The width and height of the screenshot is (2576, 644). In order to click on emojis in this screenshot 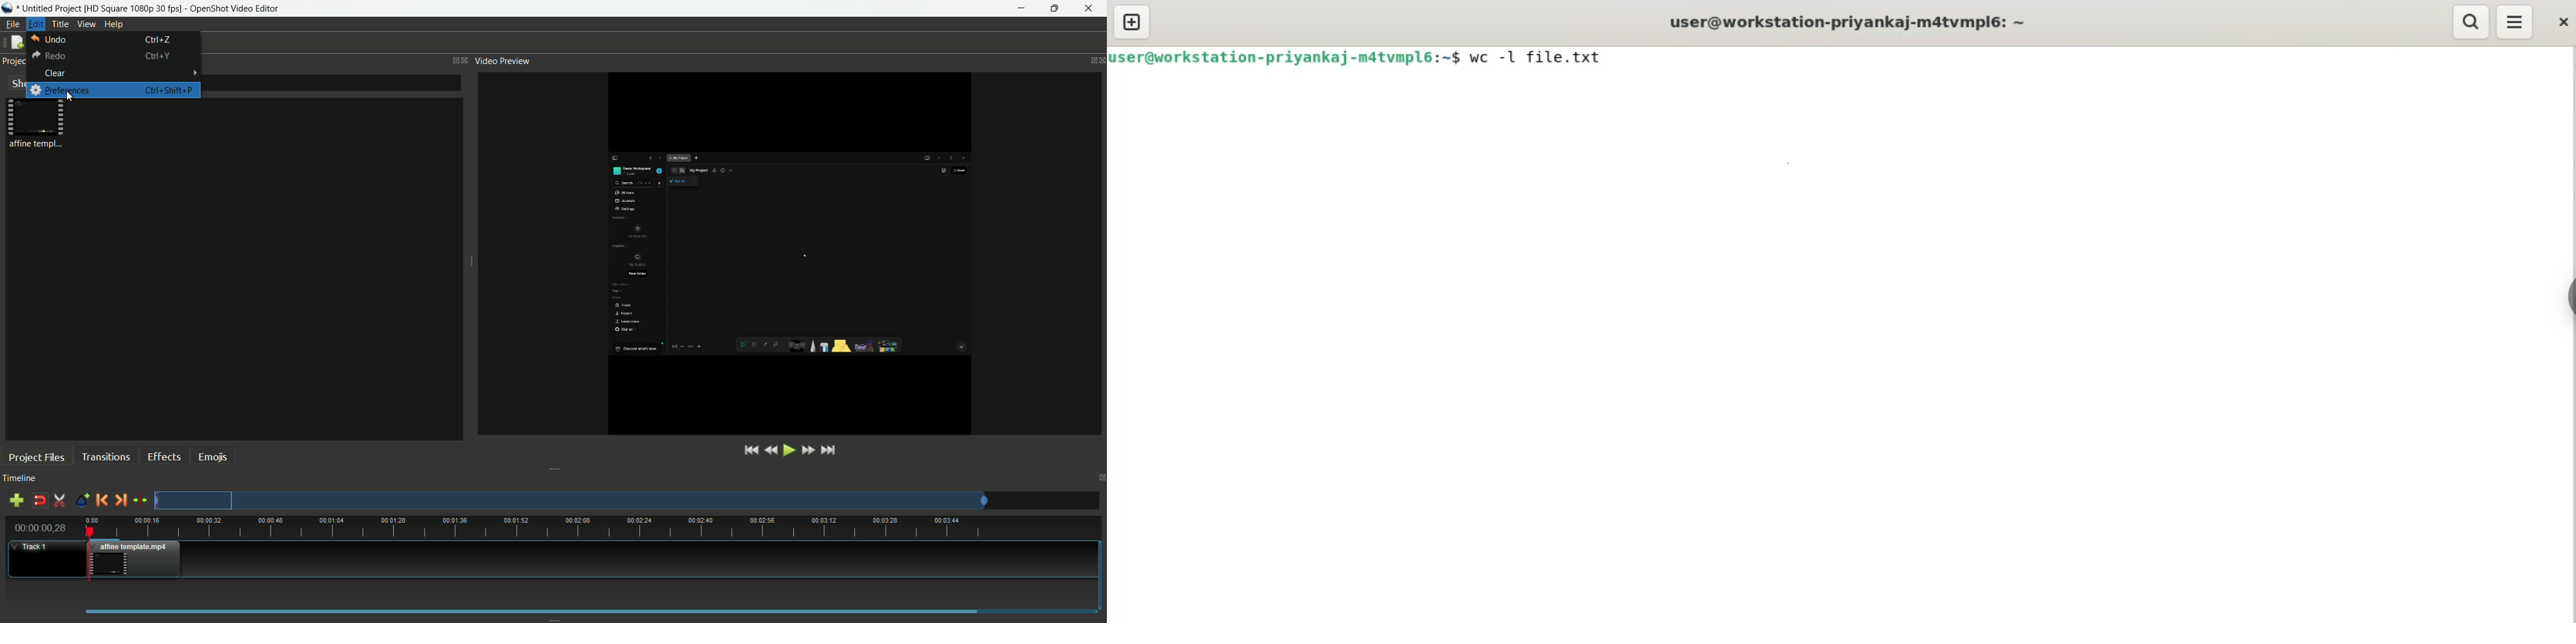, I will do `click(214, 456)`.